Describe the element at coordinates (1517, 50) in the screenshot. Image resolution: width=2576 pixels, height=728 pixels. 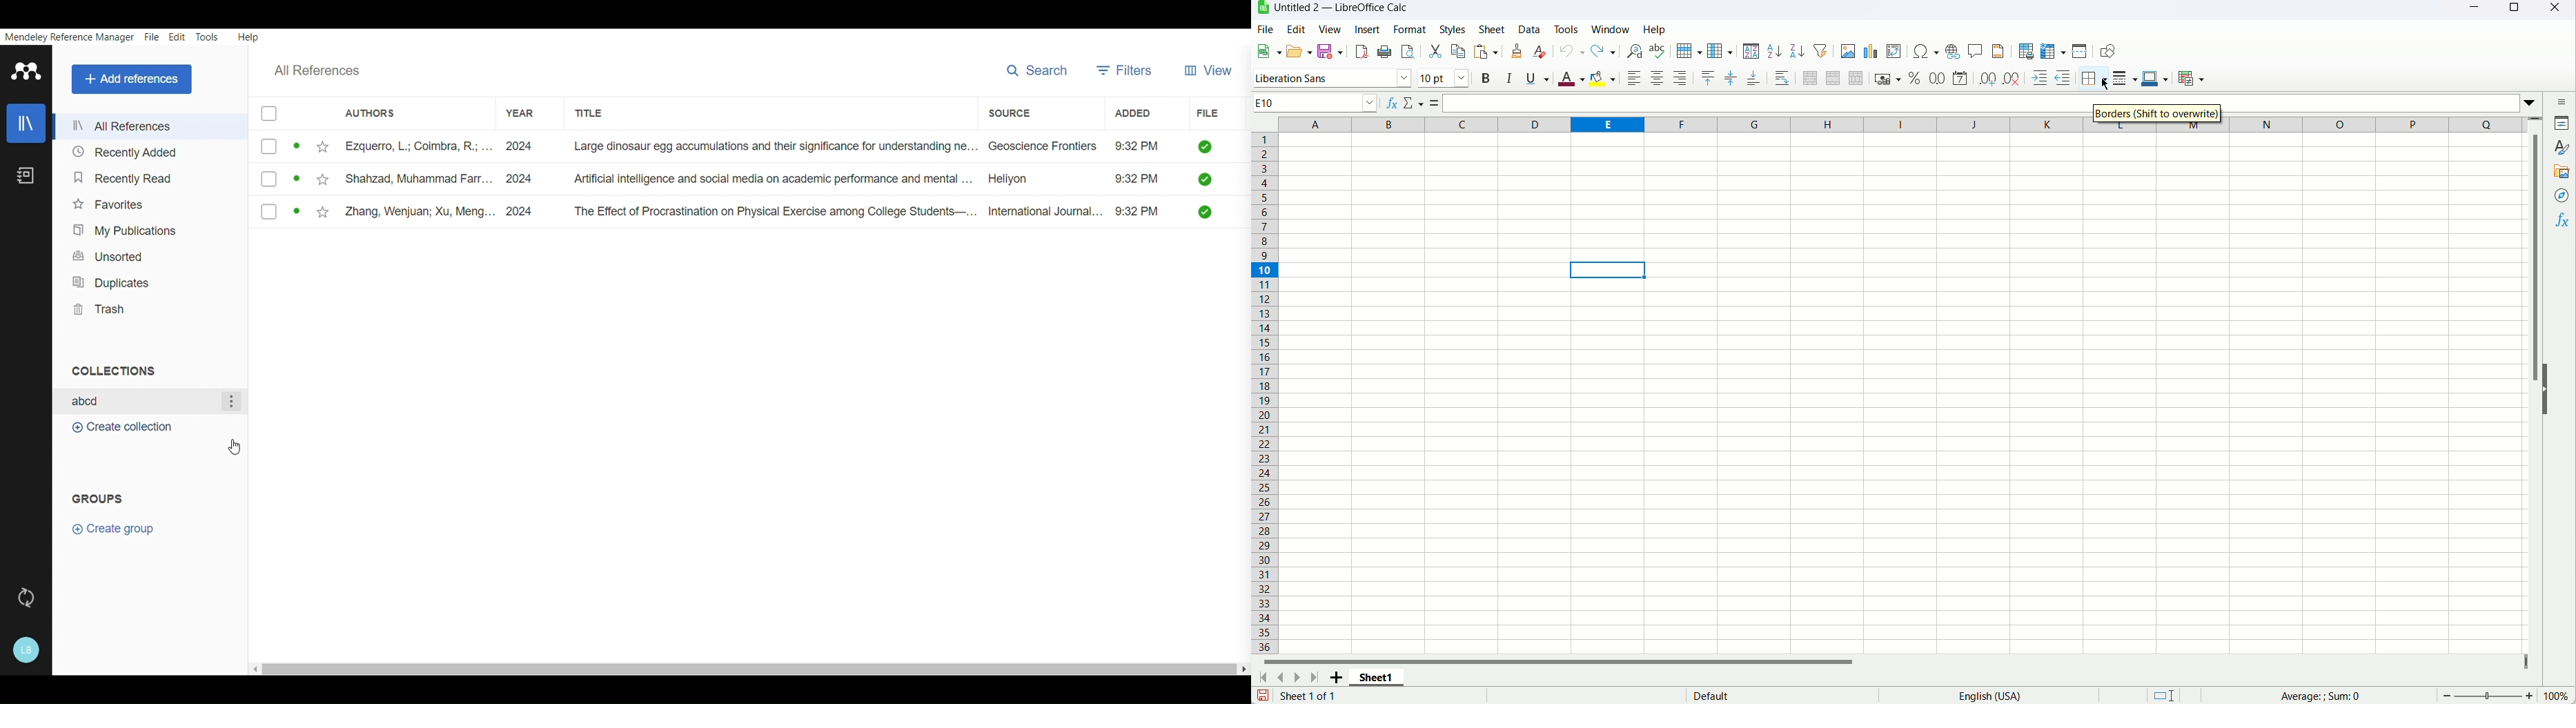
I see `Clone formatting` at that location.